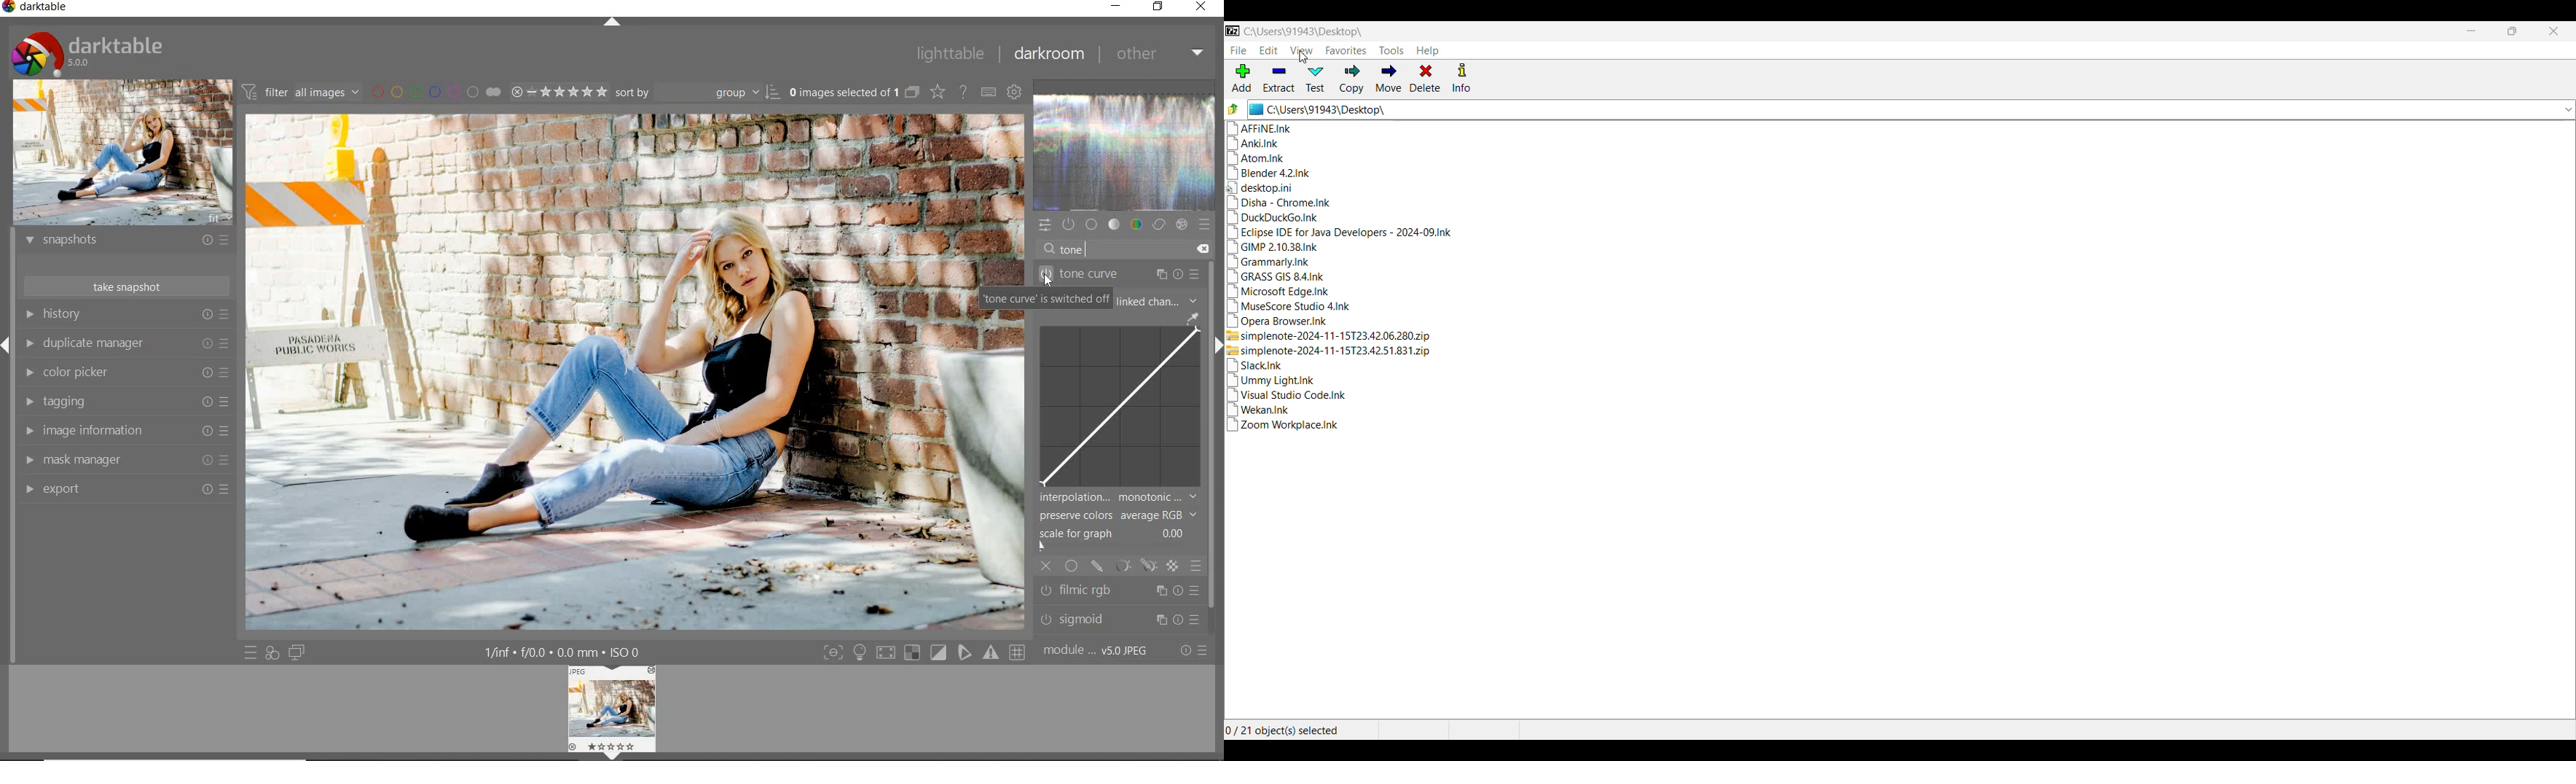 The height and width of the screenshot is (784, 2576). I want to click on Copy, so click(1352, 80).